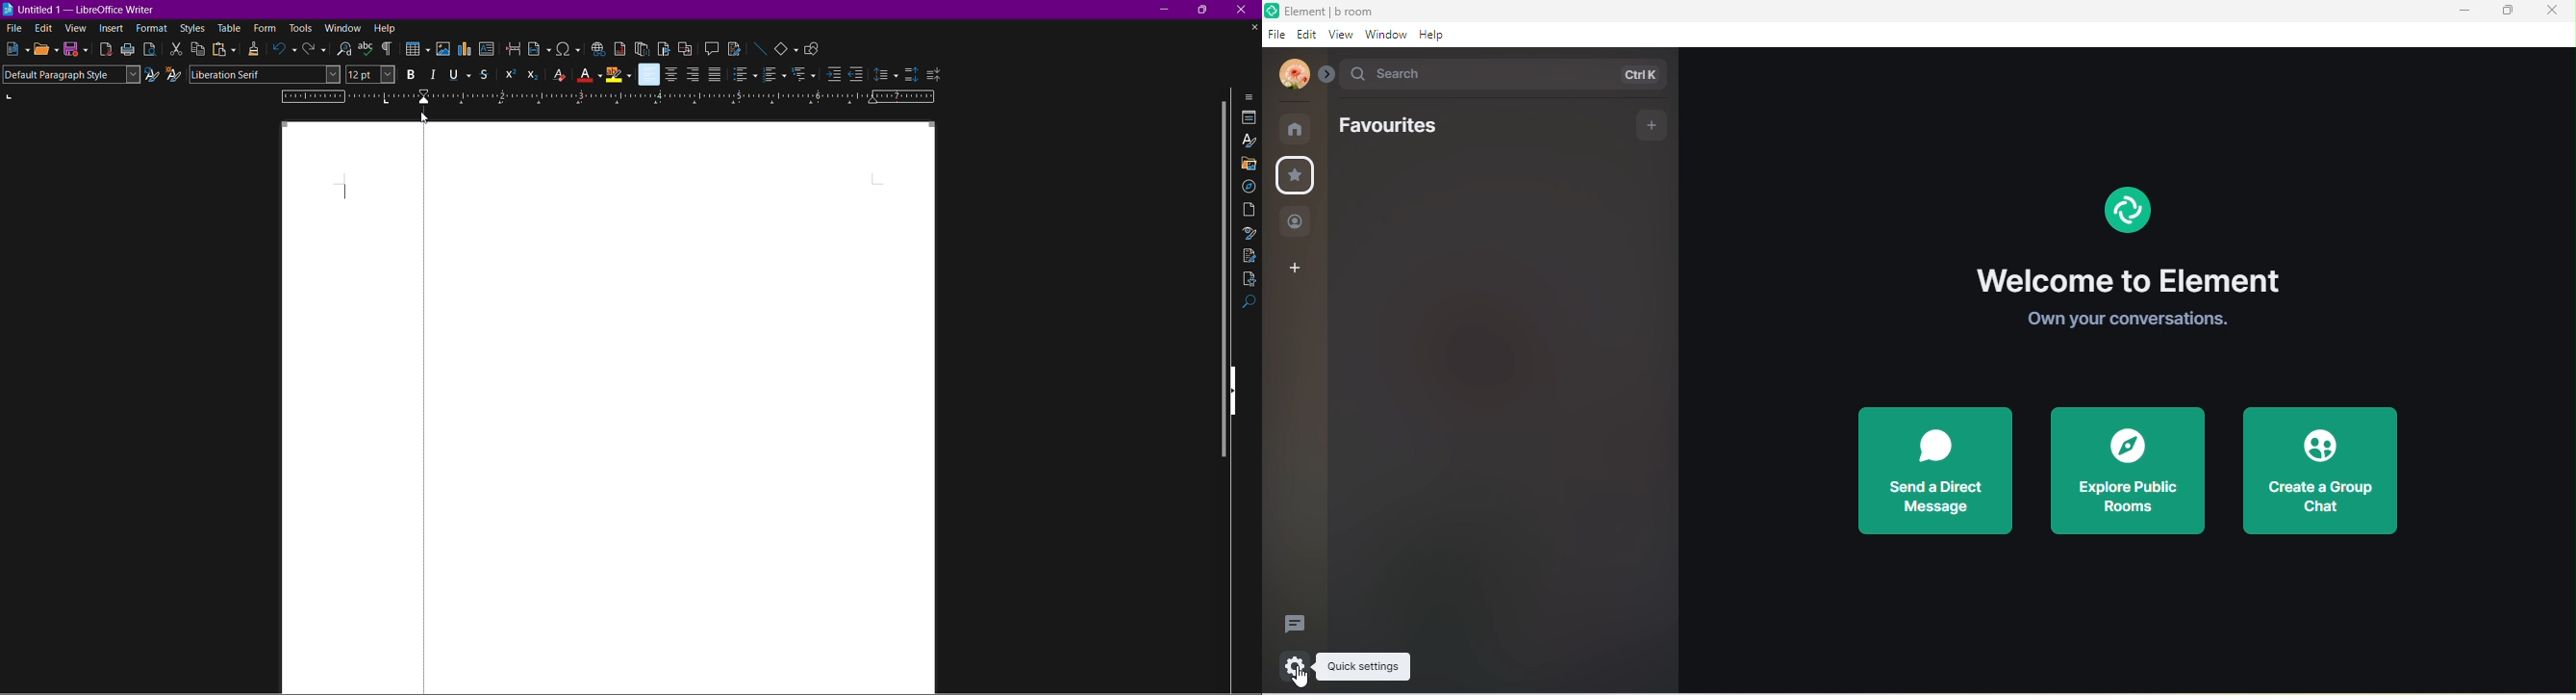  What do you see at coordinates (1298, 175) in the screenshot?
I see `favourites` at bounding box center [1298, 175].